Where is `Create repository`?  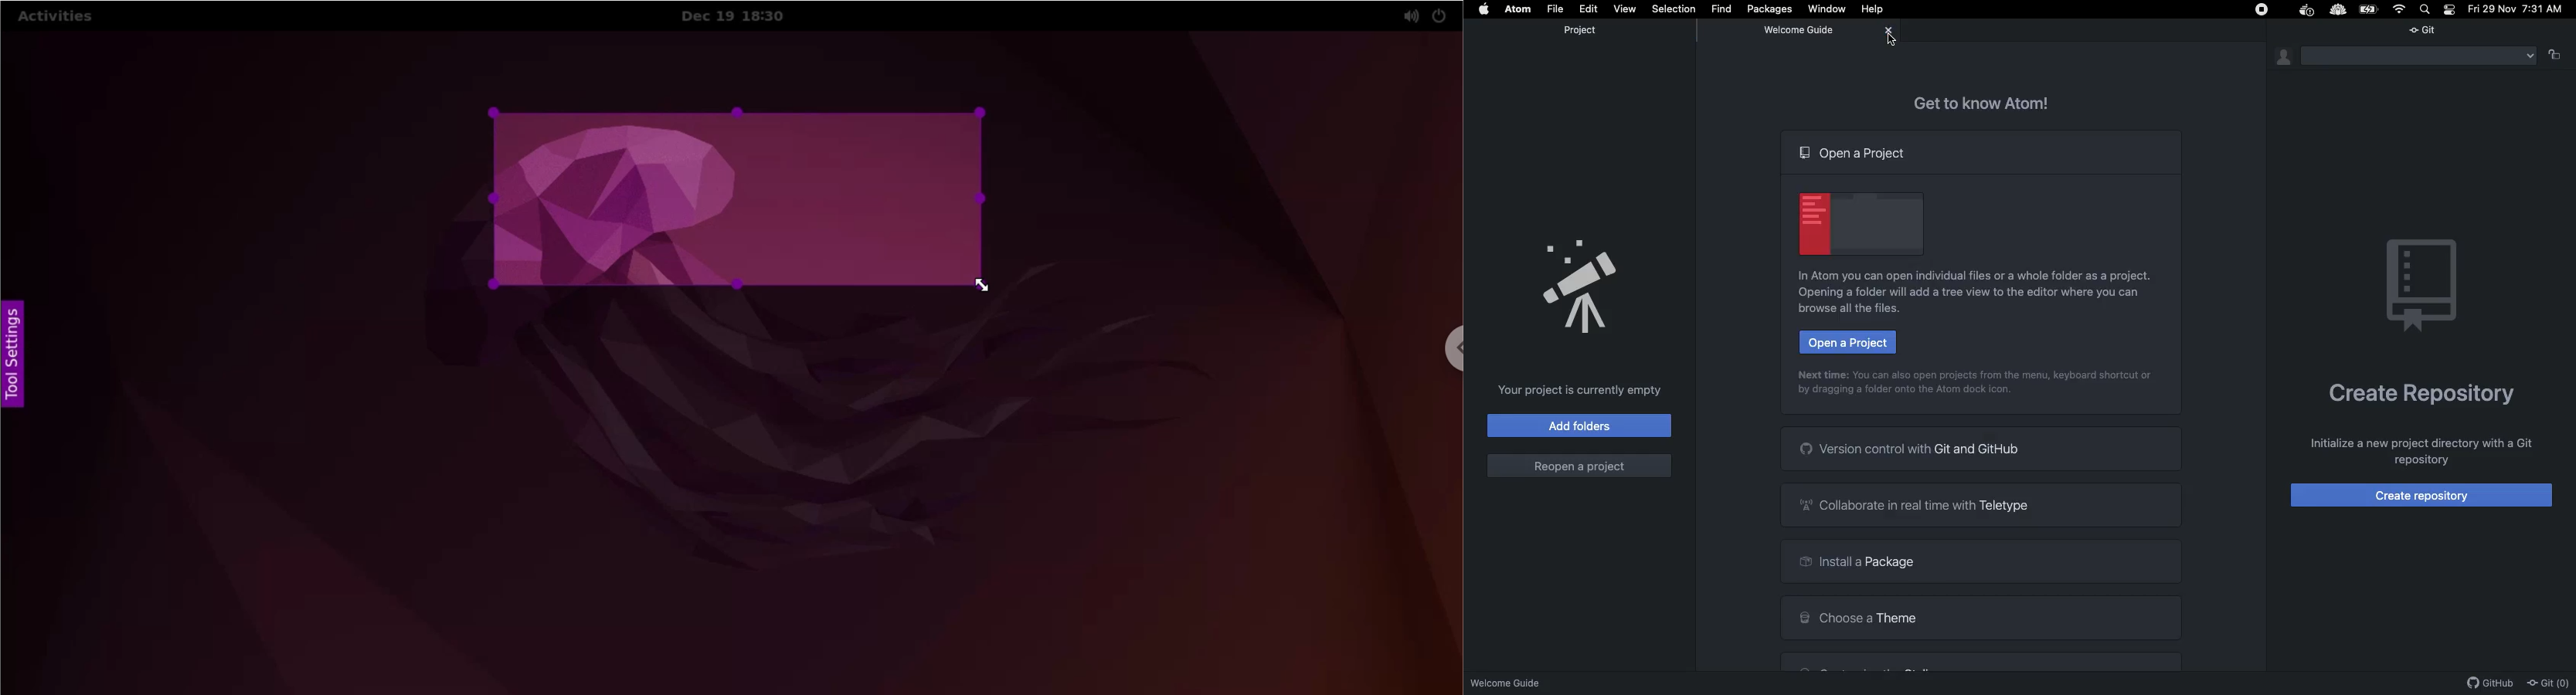
Create repository is located at coordinates (2422, 398).